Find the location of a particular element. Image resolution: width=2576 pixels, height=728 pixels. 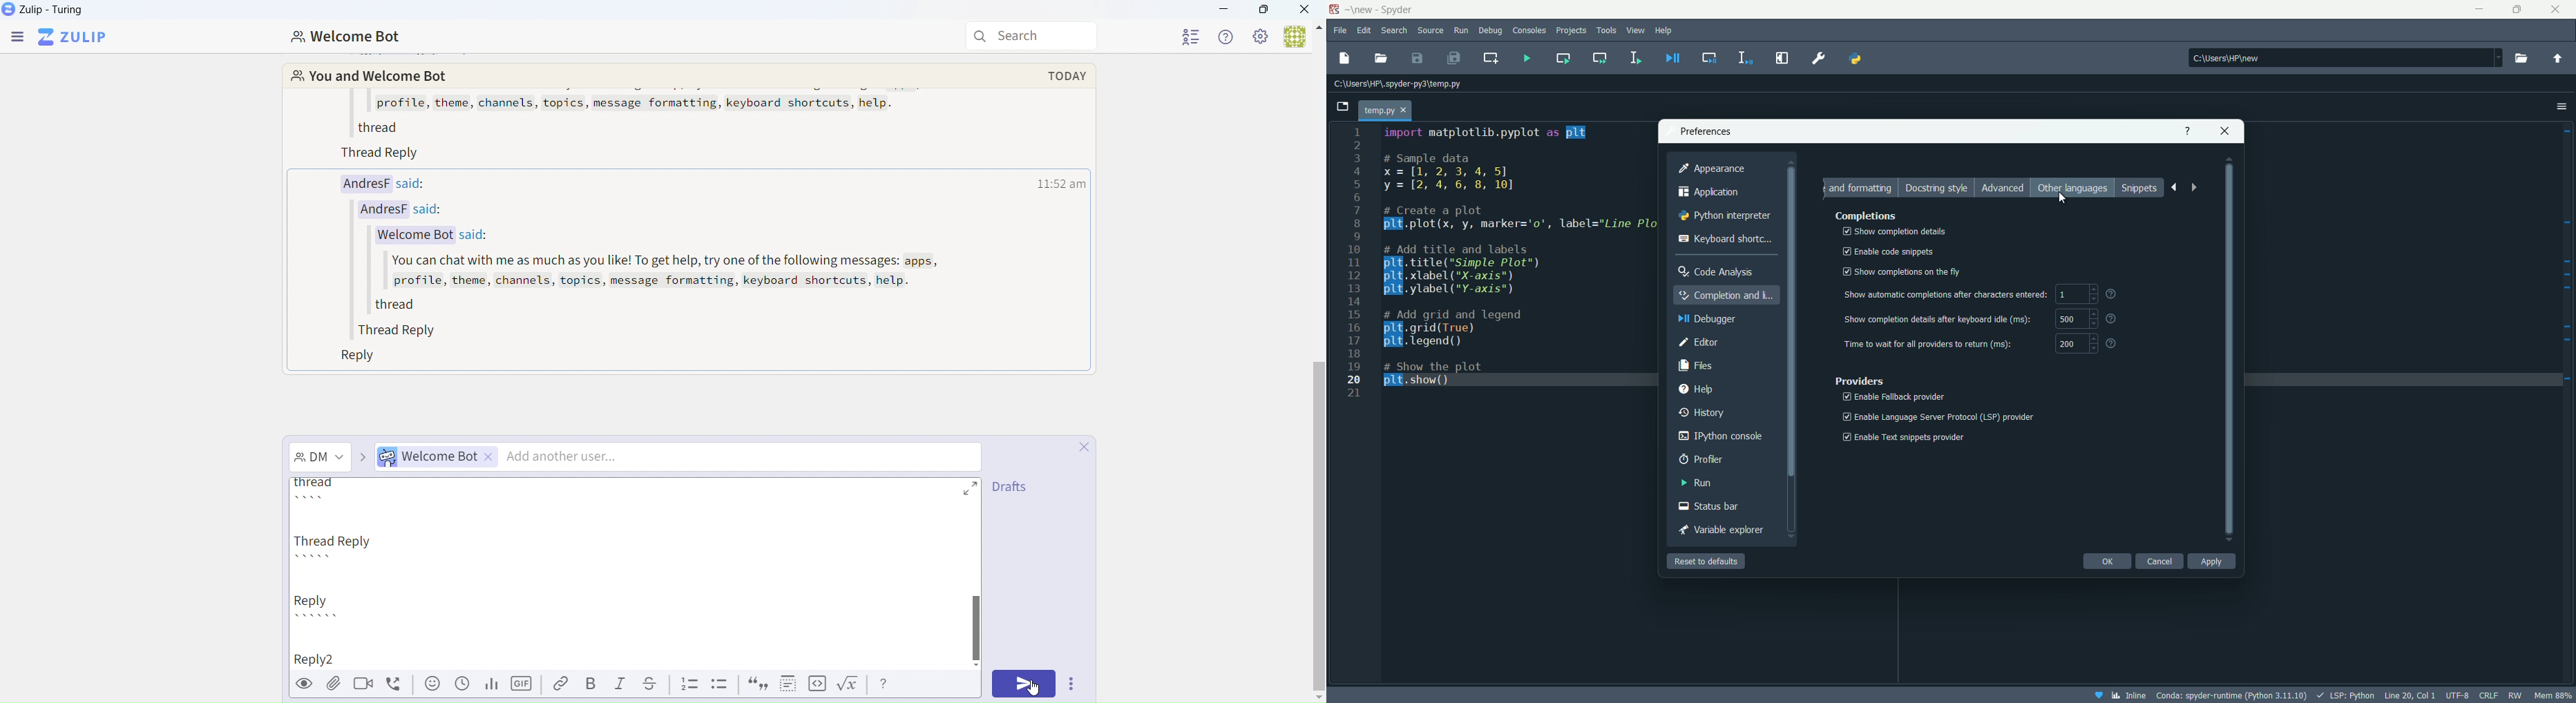

 is located at coordinates (1224, 11).